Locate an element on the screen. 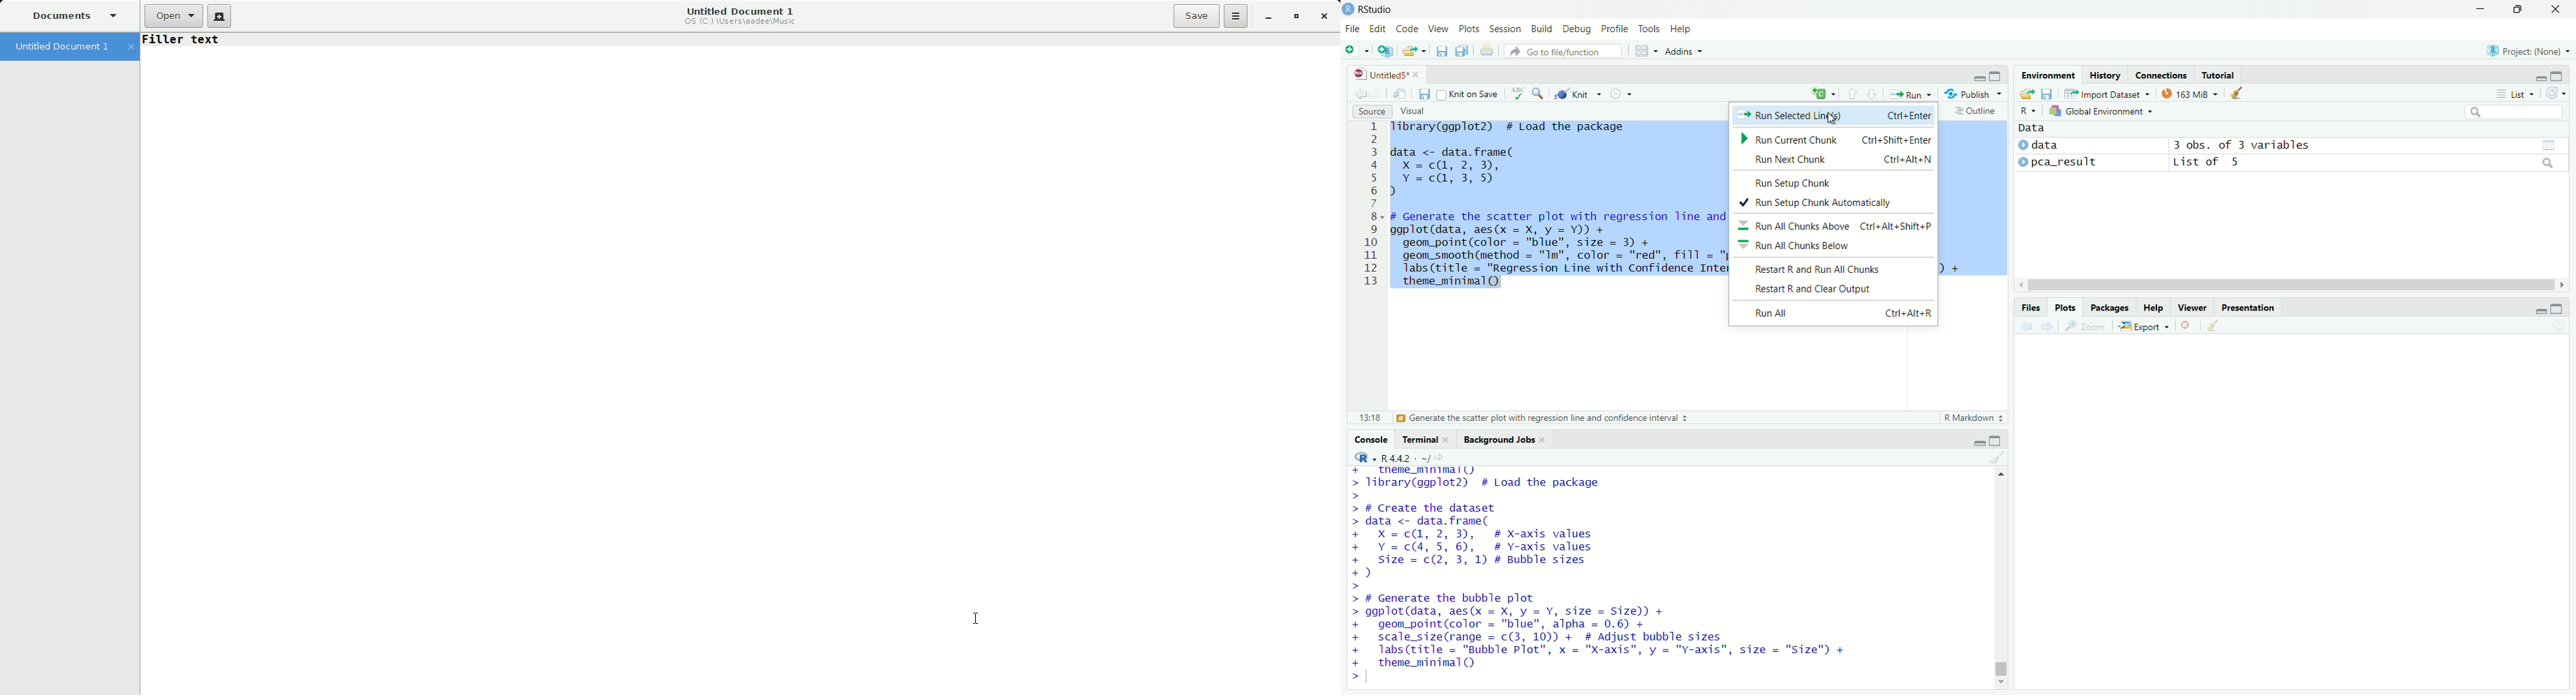  Go to file/function is located at coordinates (1563, 51).